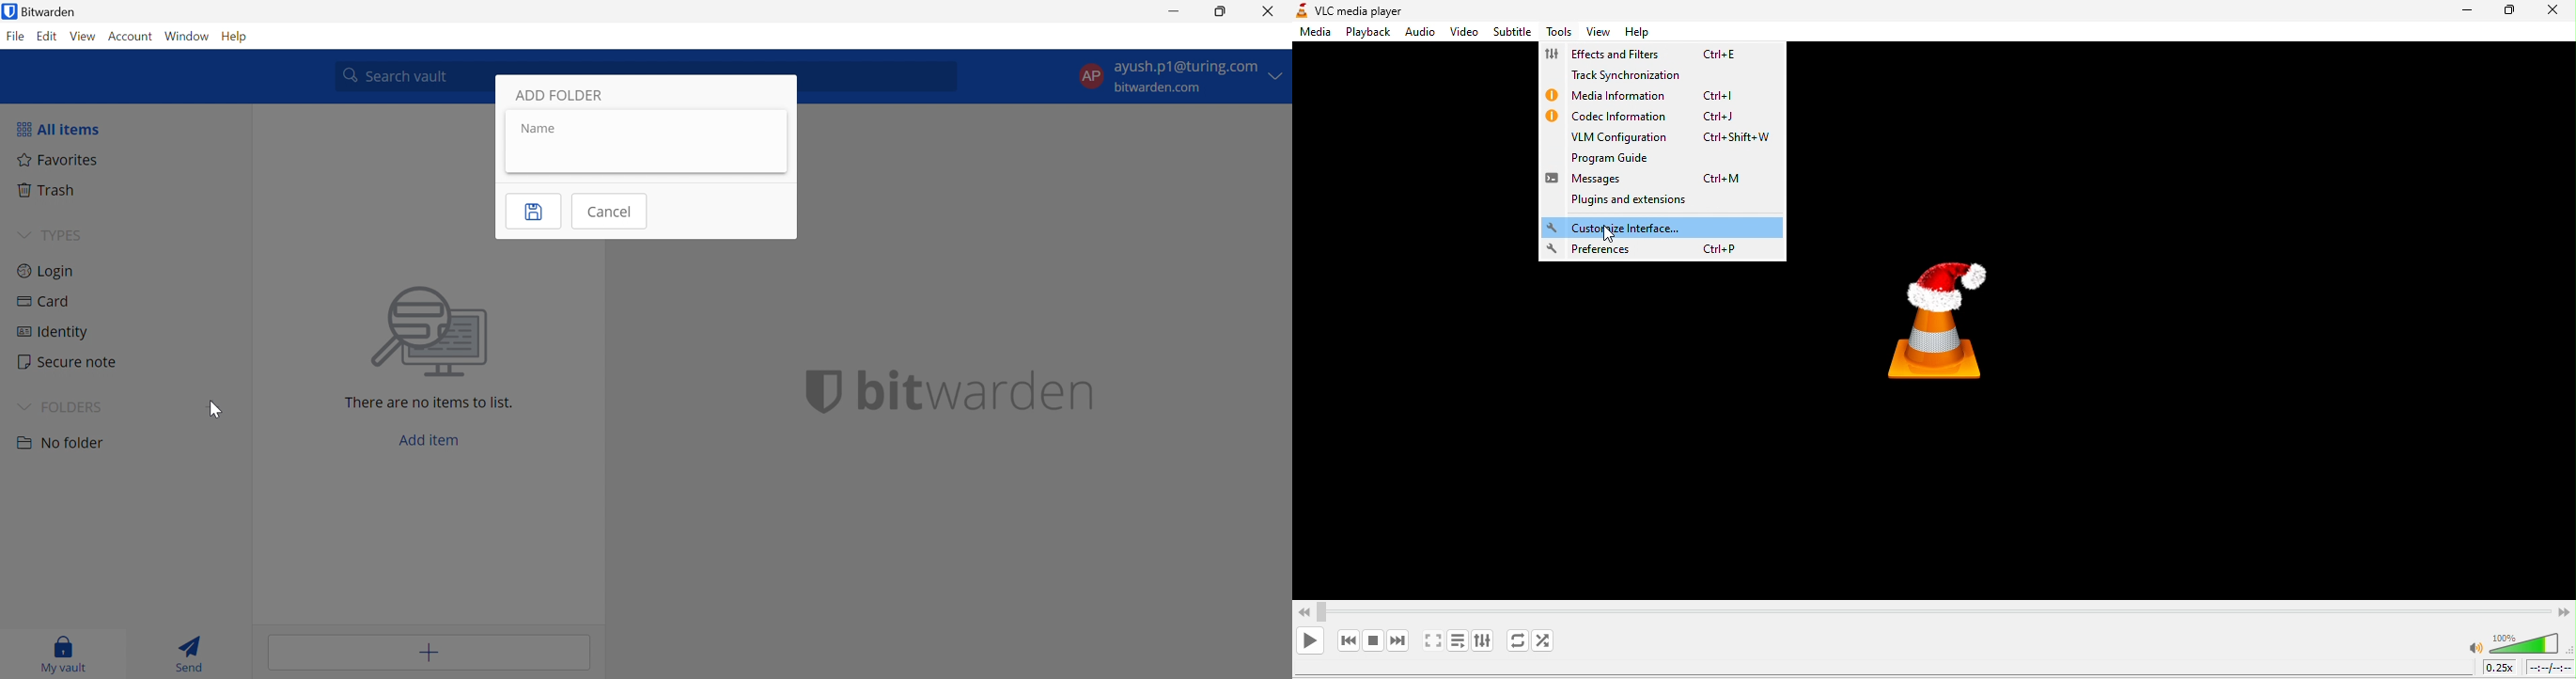  I want to click on Edit, so click(50, 36).